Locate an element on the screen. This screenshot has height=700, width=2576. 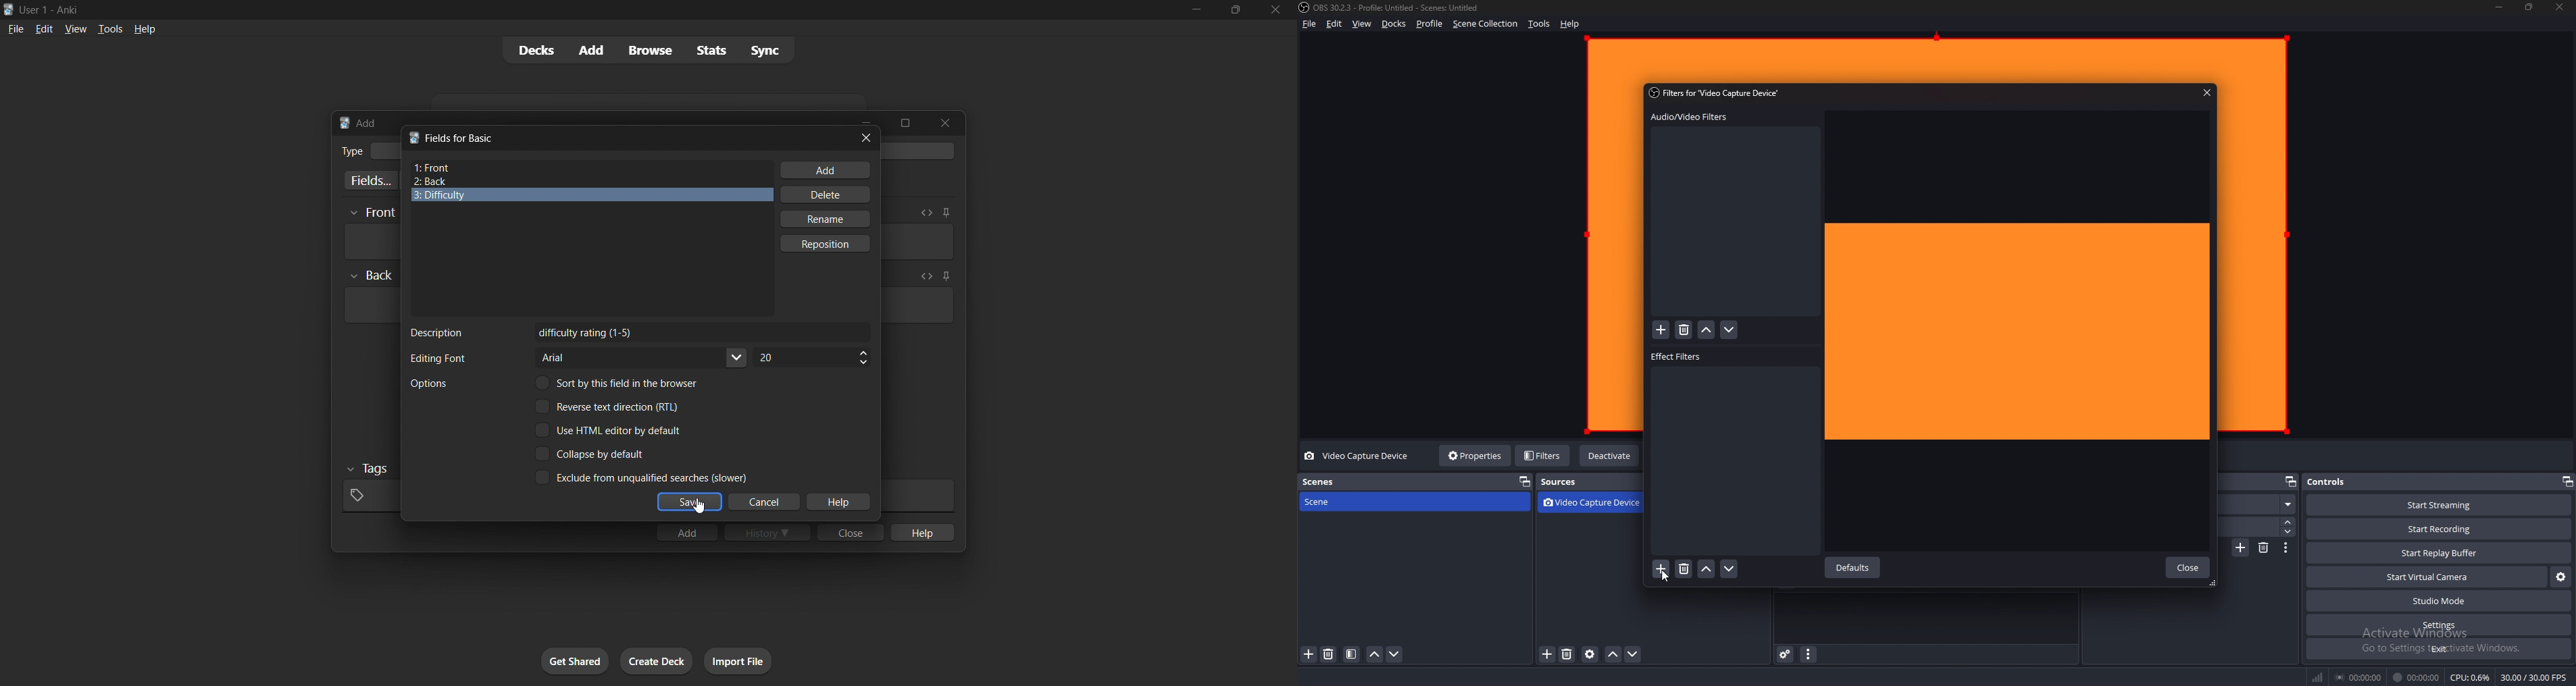
 is located at coordinates (372, 213).